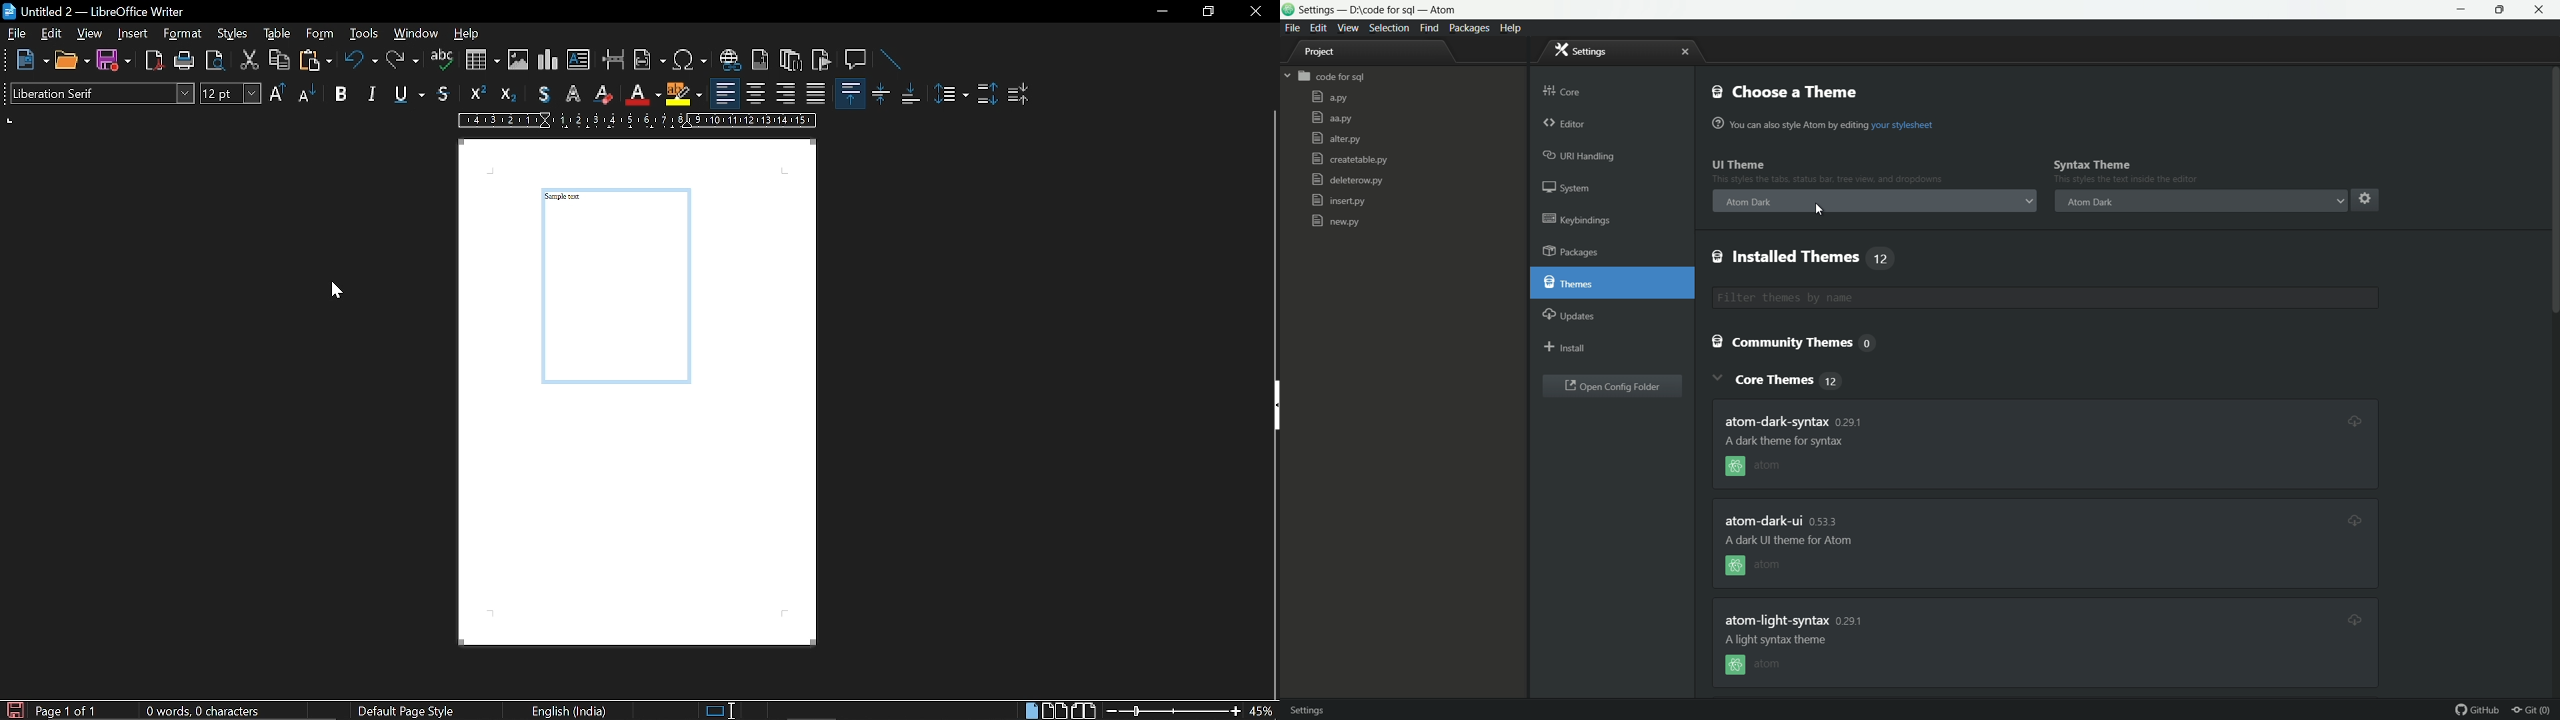 Image resolution: width=2576 pixels, height=728 pixels. Describe the element at coordinates (1272, 242) in the screenshot. I see `vertical scroll bar` at that location.